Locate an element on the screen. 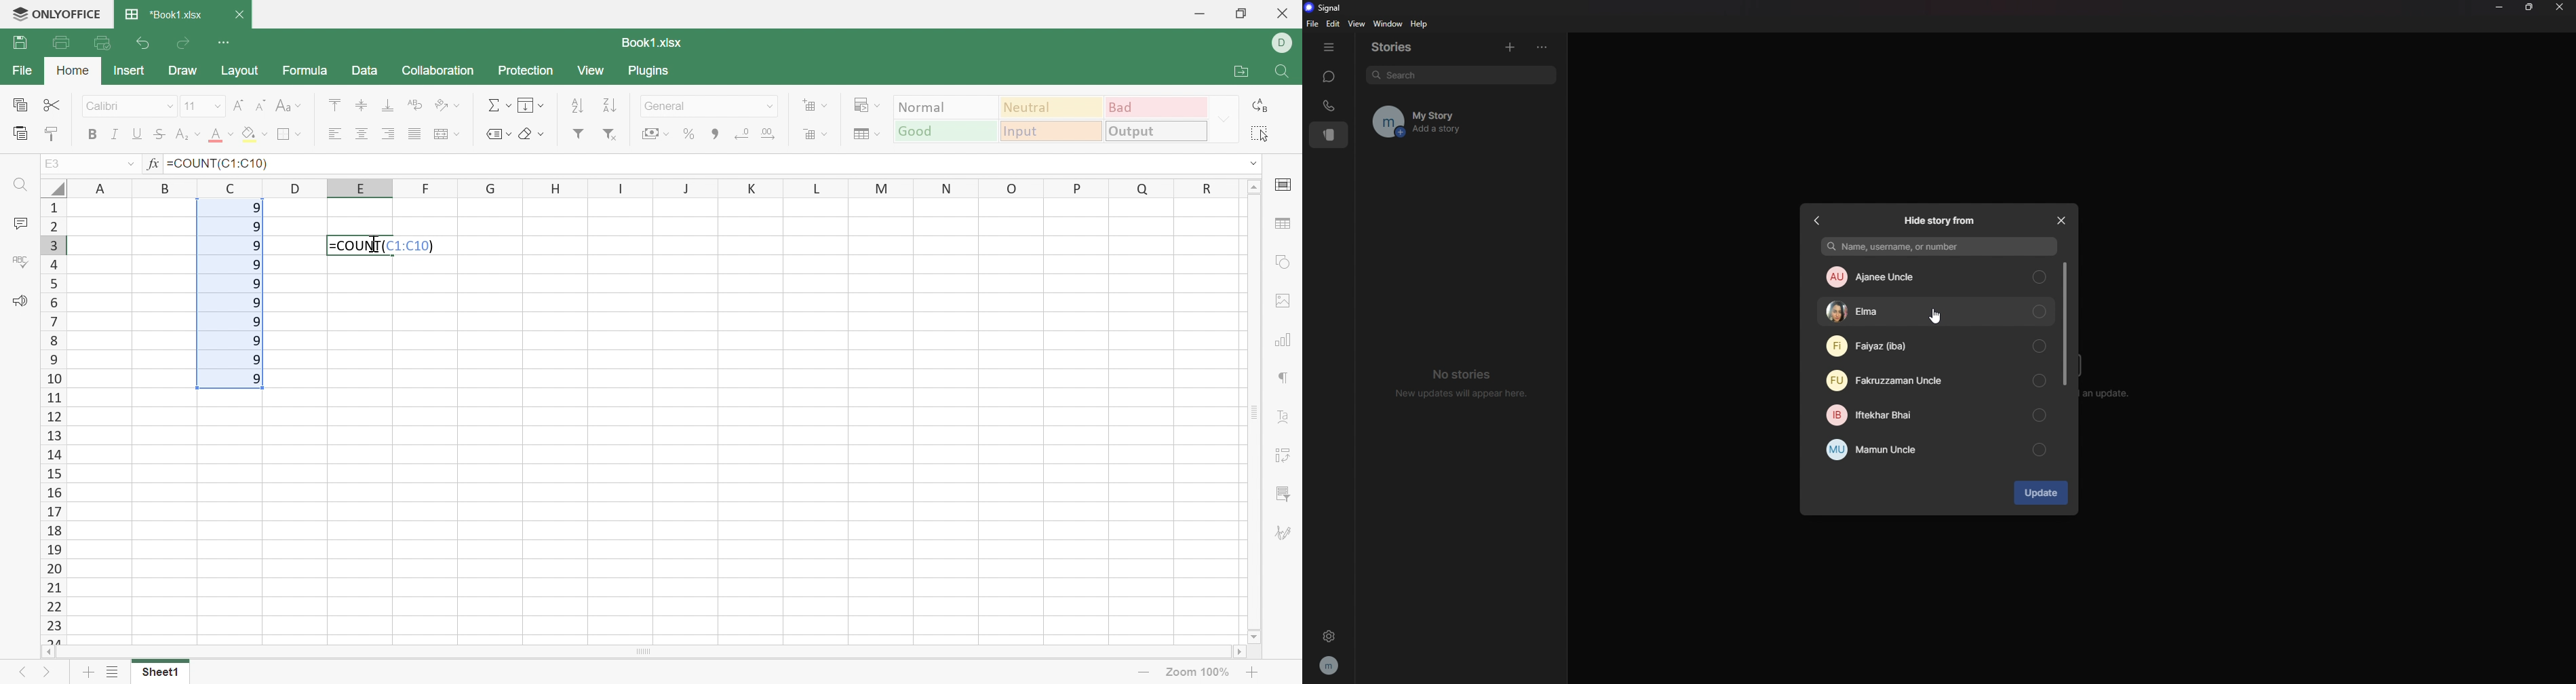  Collaboration is located at coordinates (440, 73).